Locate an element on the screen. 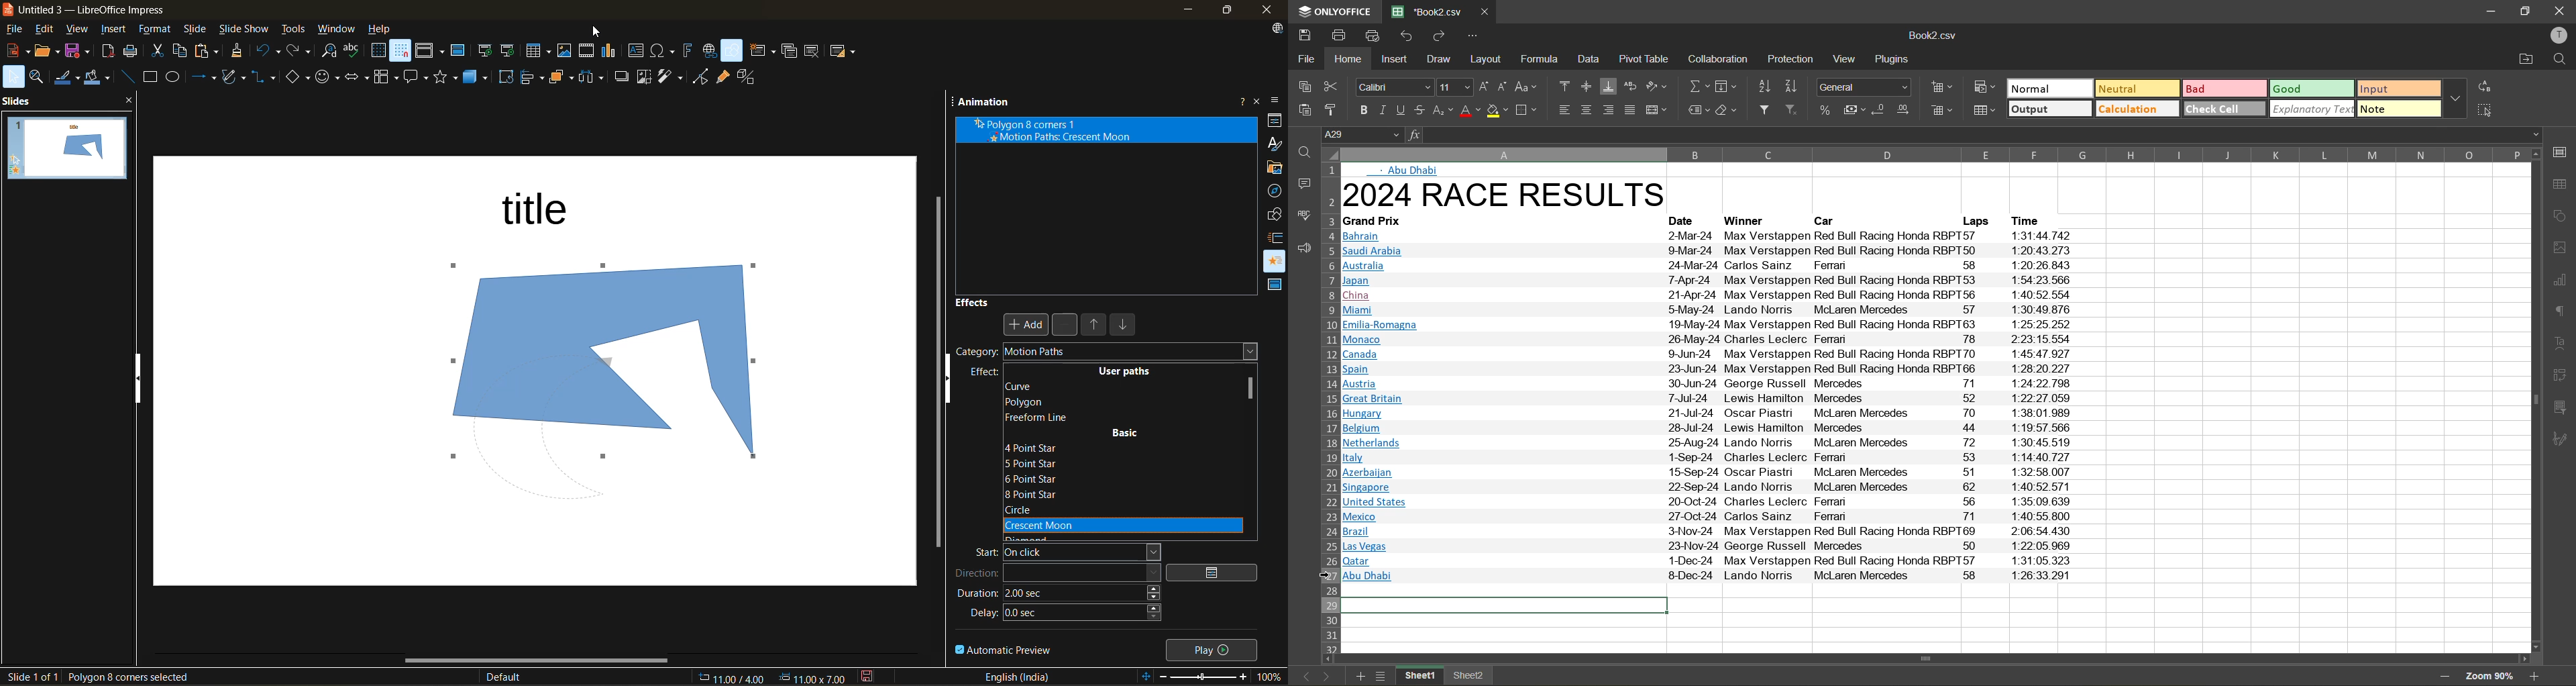  insert cells  is located at coordinates (1943, 87).